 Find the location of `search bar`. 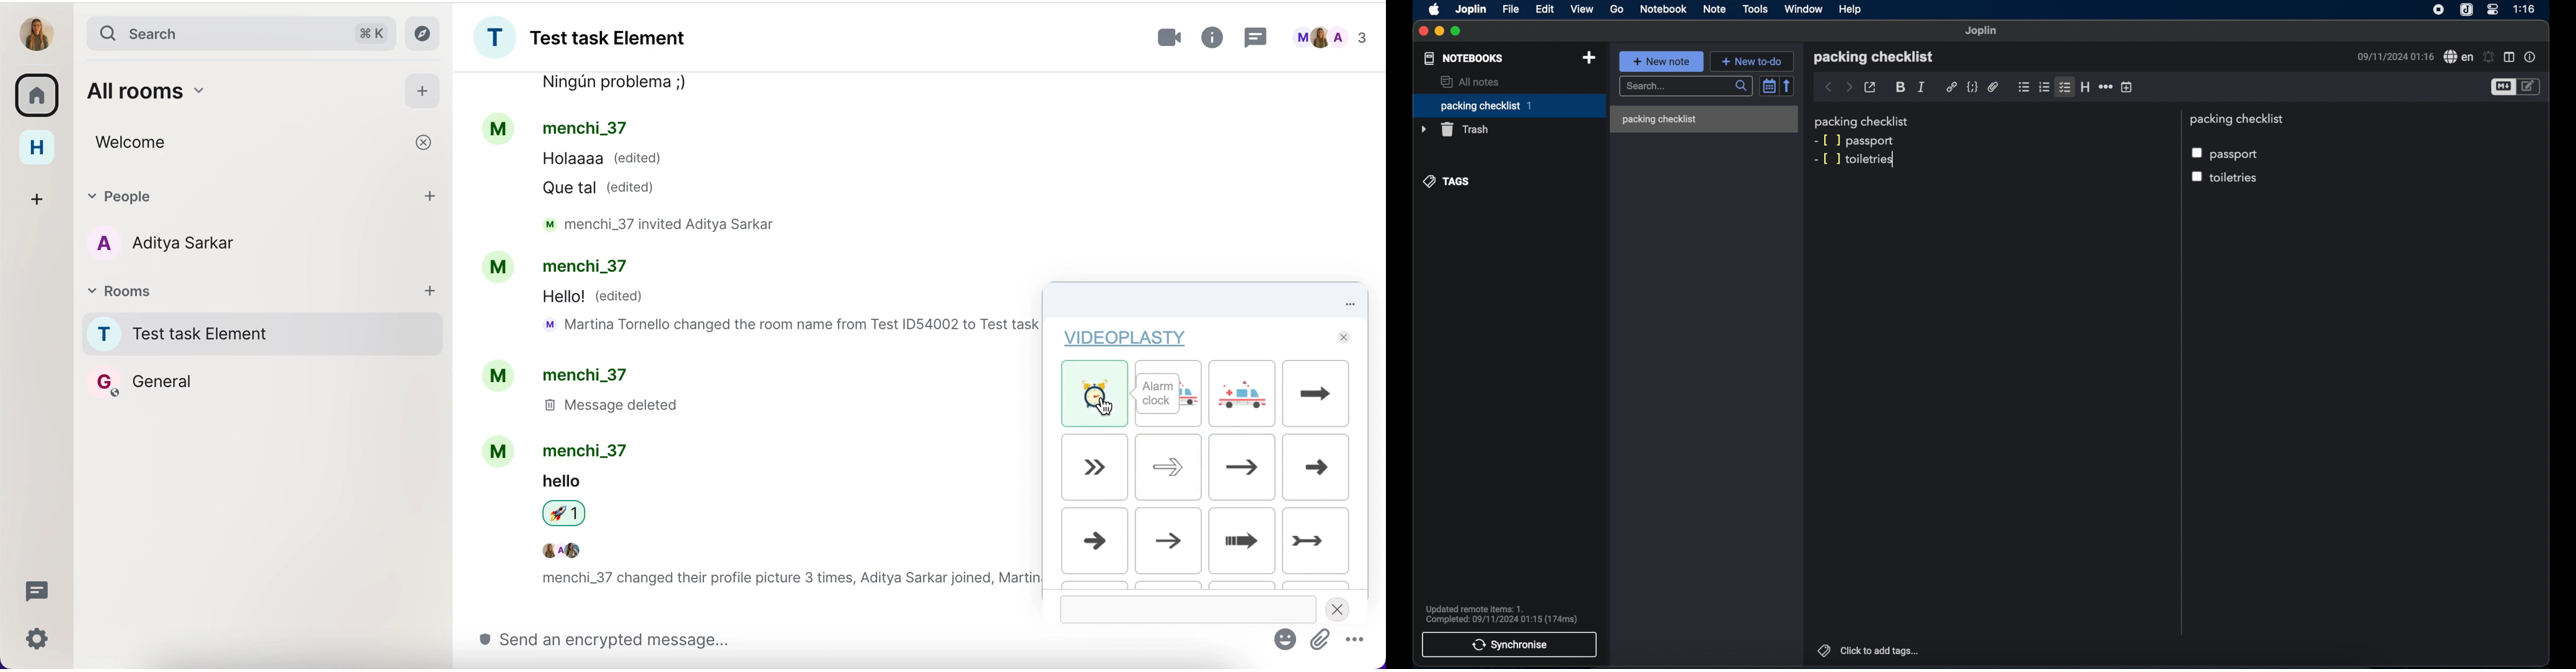

search bar is located at coordinates (1685, 86).